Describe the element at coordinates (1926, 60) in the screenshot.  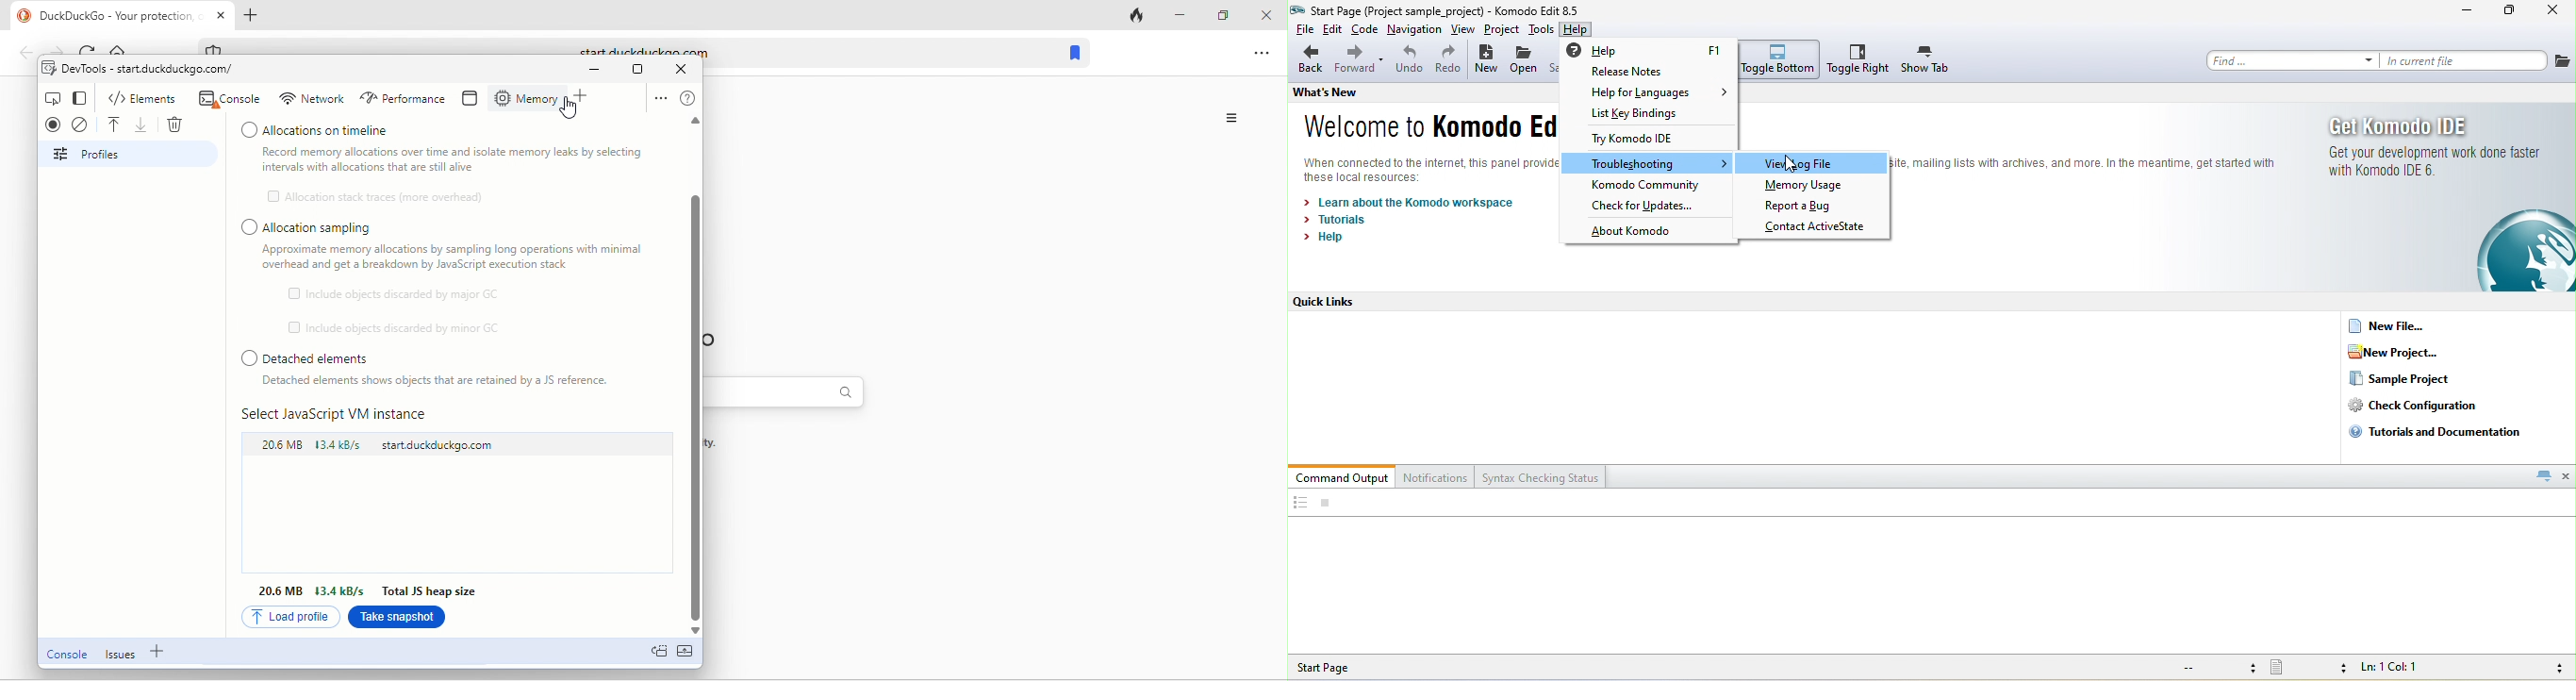
I see `show tab` at that location.